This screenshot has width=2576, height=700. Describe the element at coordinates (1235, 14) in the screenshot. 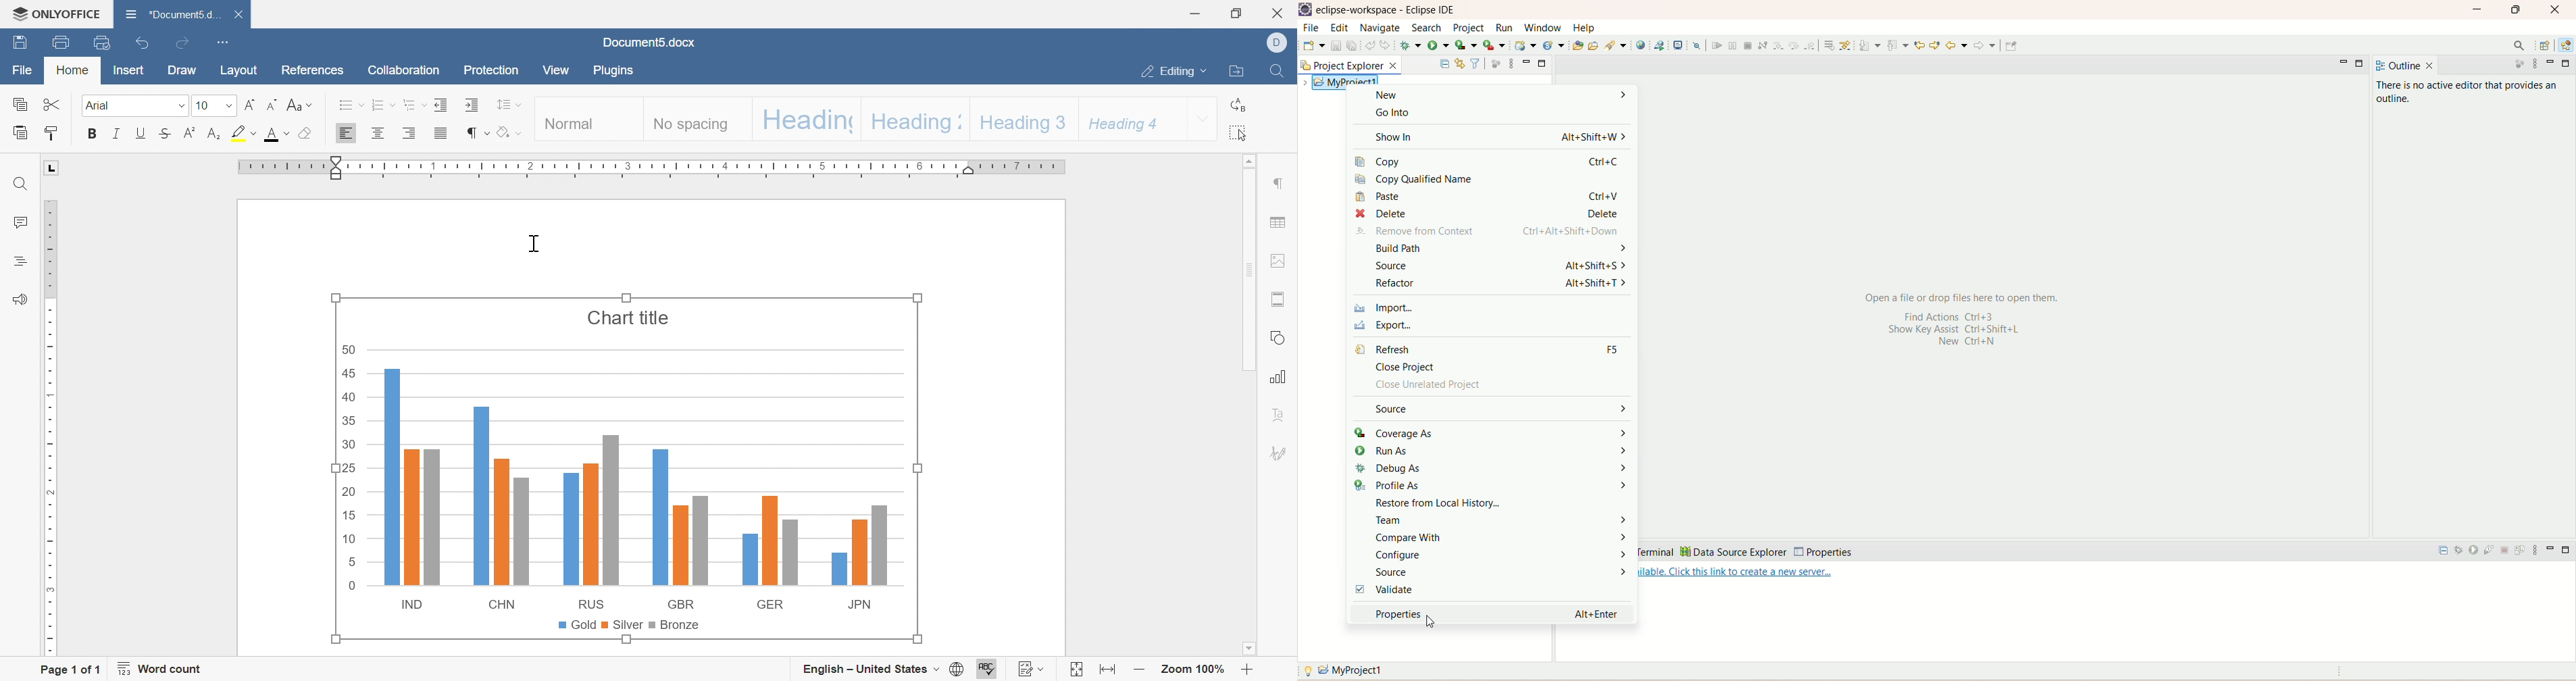

I see `restore down` at that location.